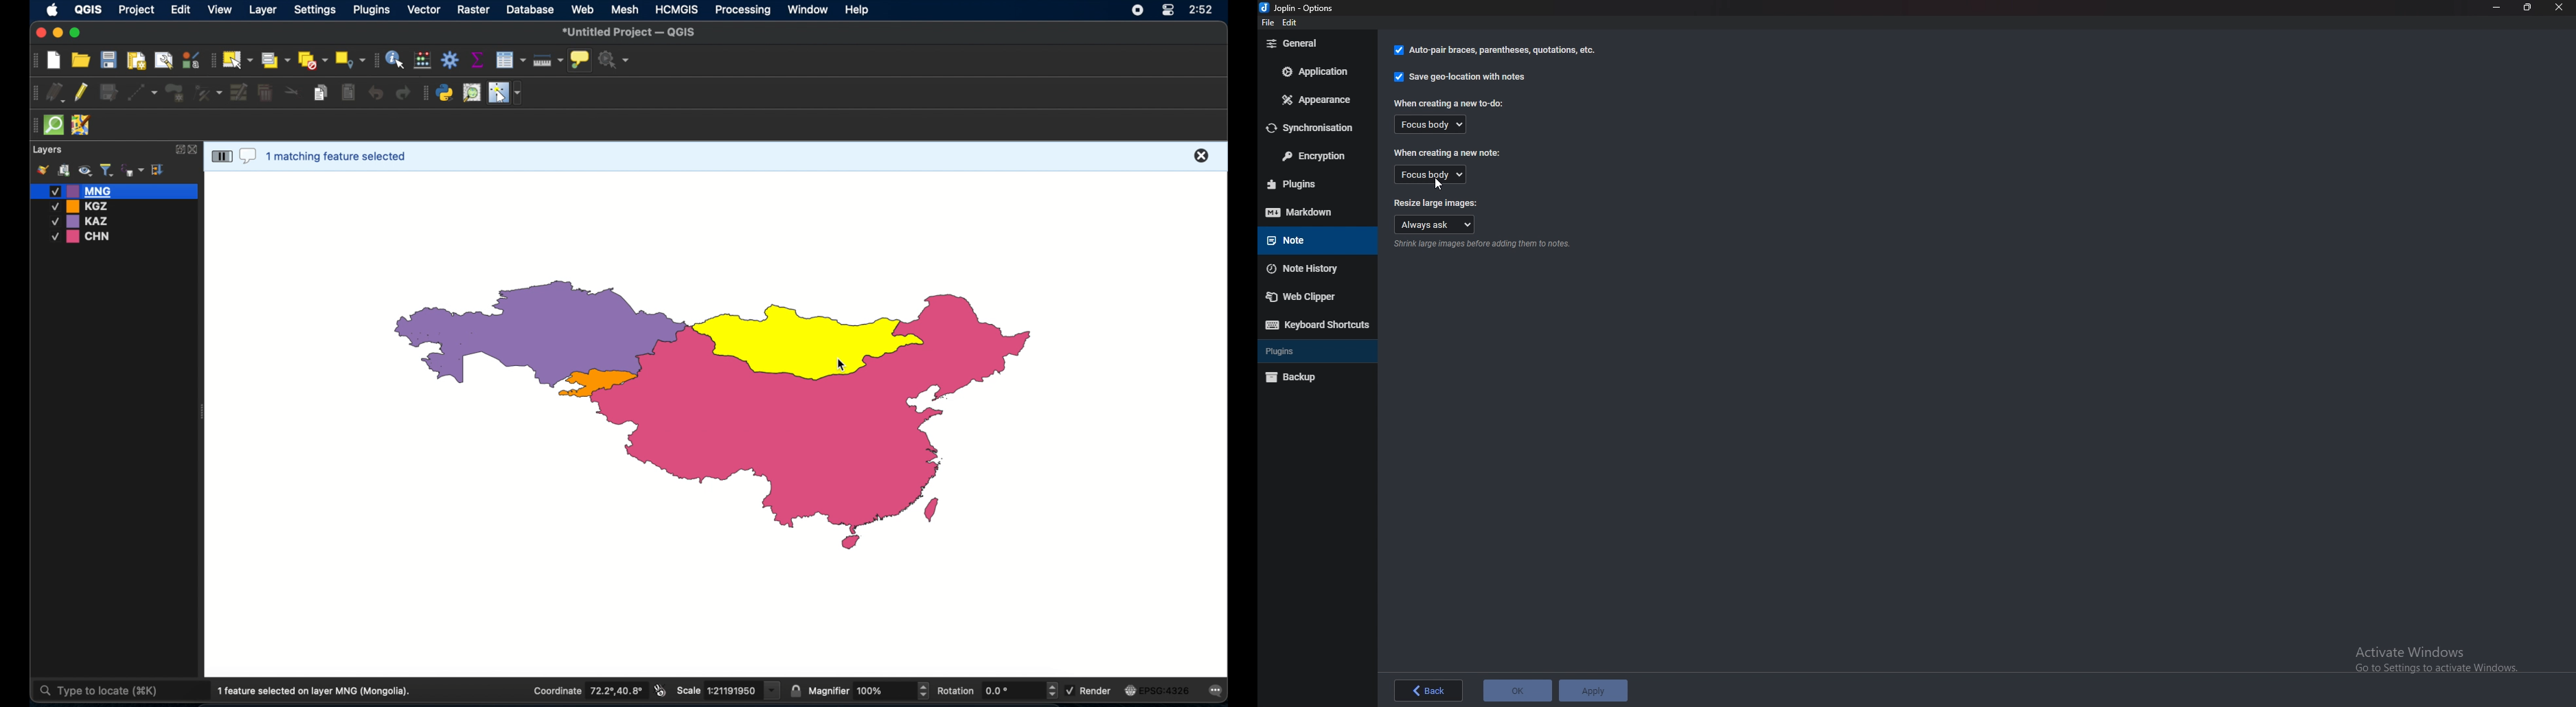 This screenshot has height=728, width=2576. What do you see at coordinates (2439, 660) in the screenshot?
I see `Activate windows pop up` at bounding box center [2439, 660].